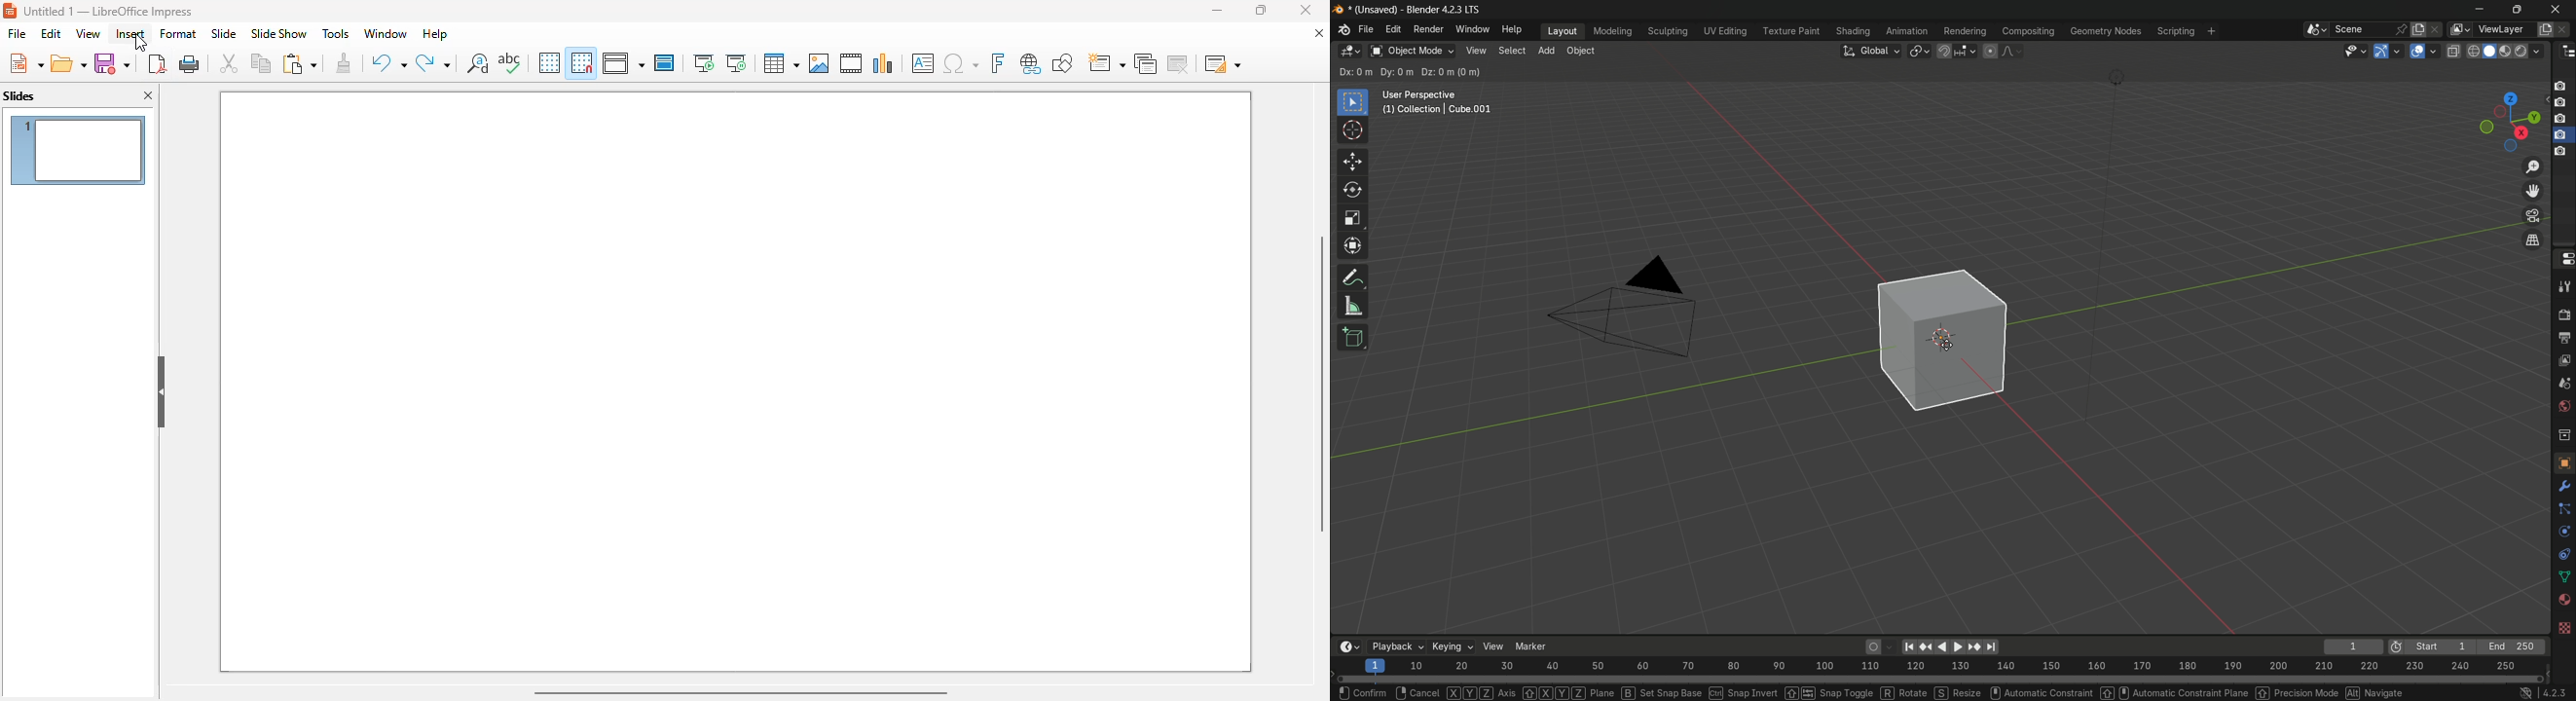  Describe the element at coordinates (739, 691) in the screenshot. I see `horizontal scroll bar` at that location.